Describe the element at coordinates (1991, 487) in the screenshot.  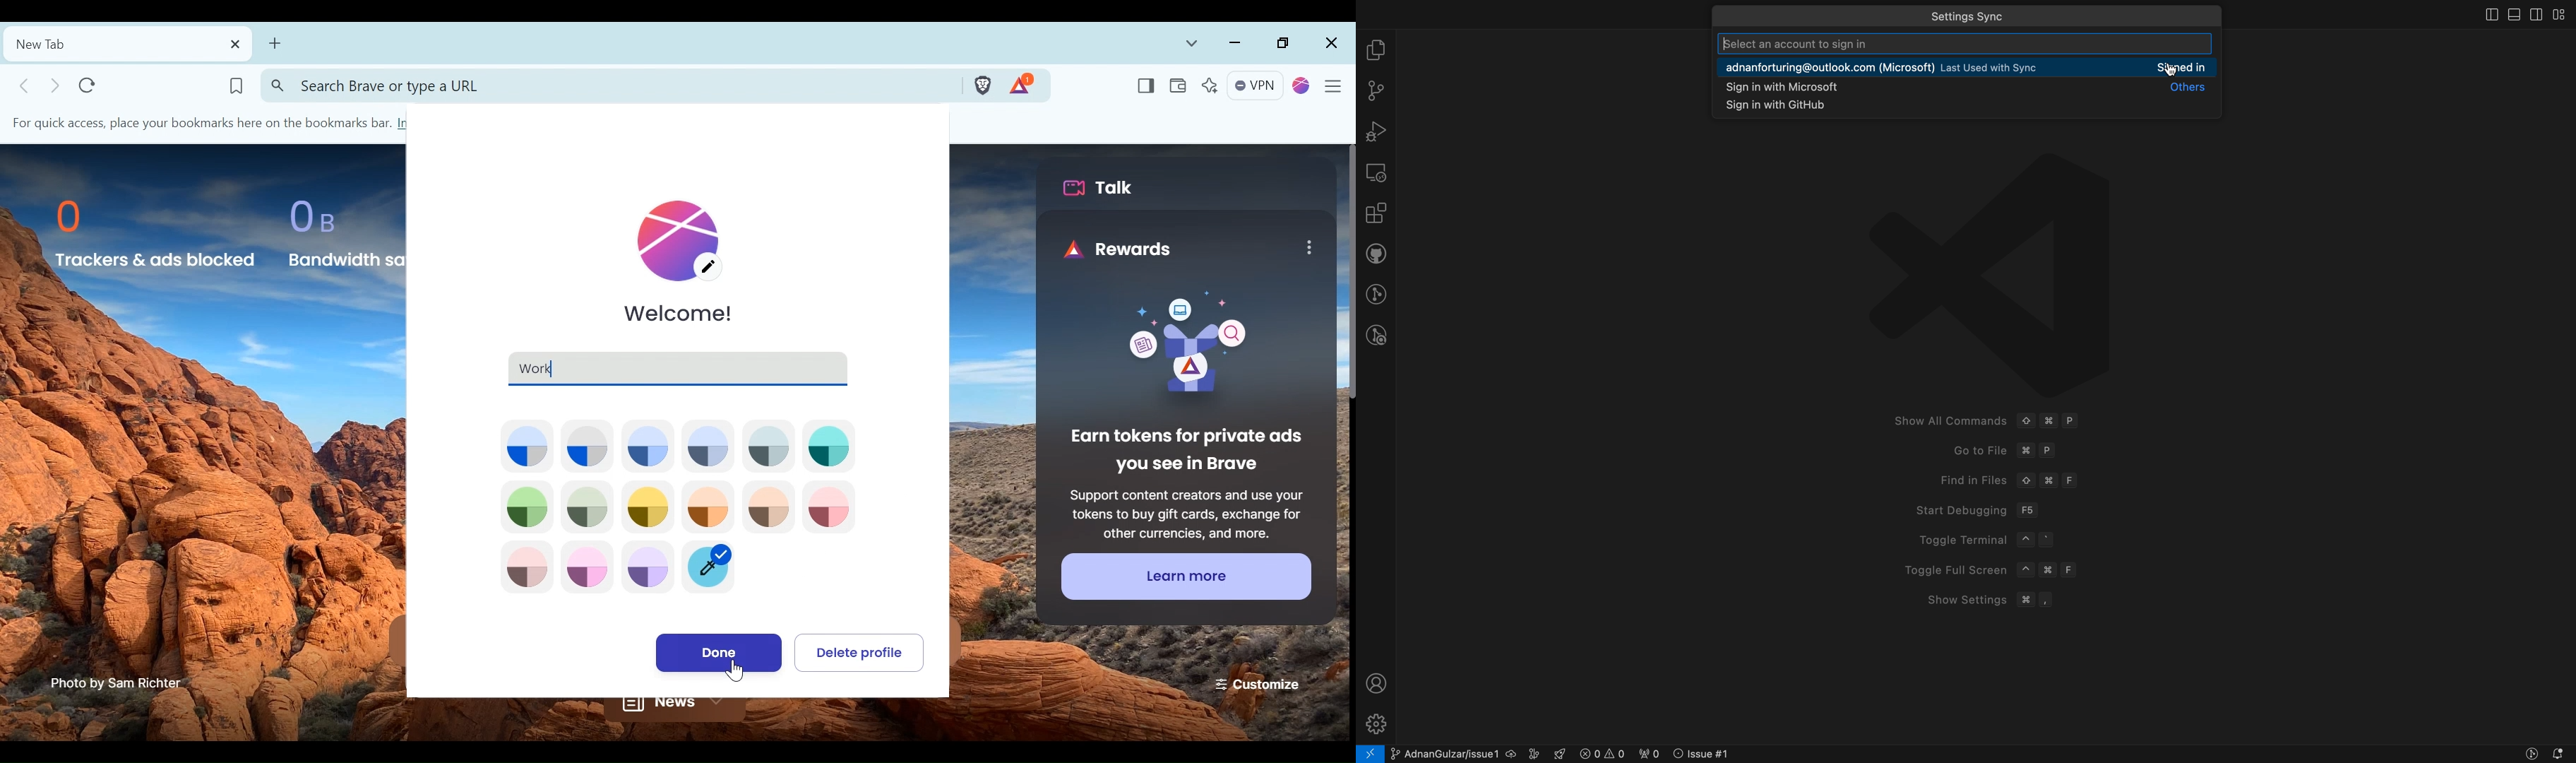
I see `welcome screen` at that location.